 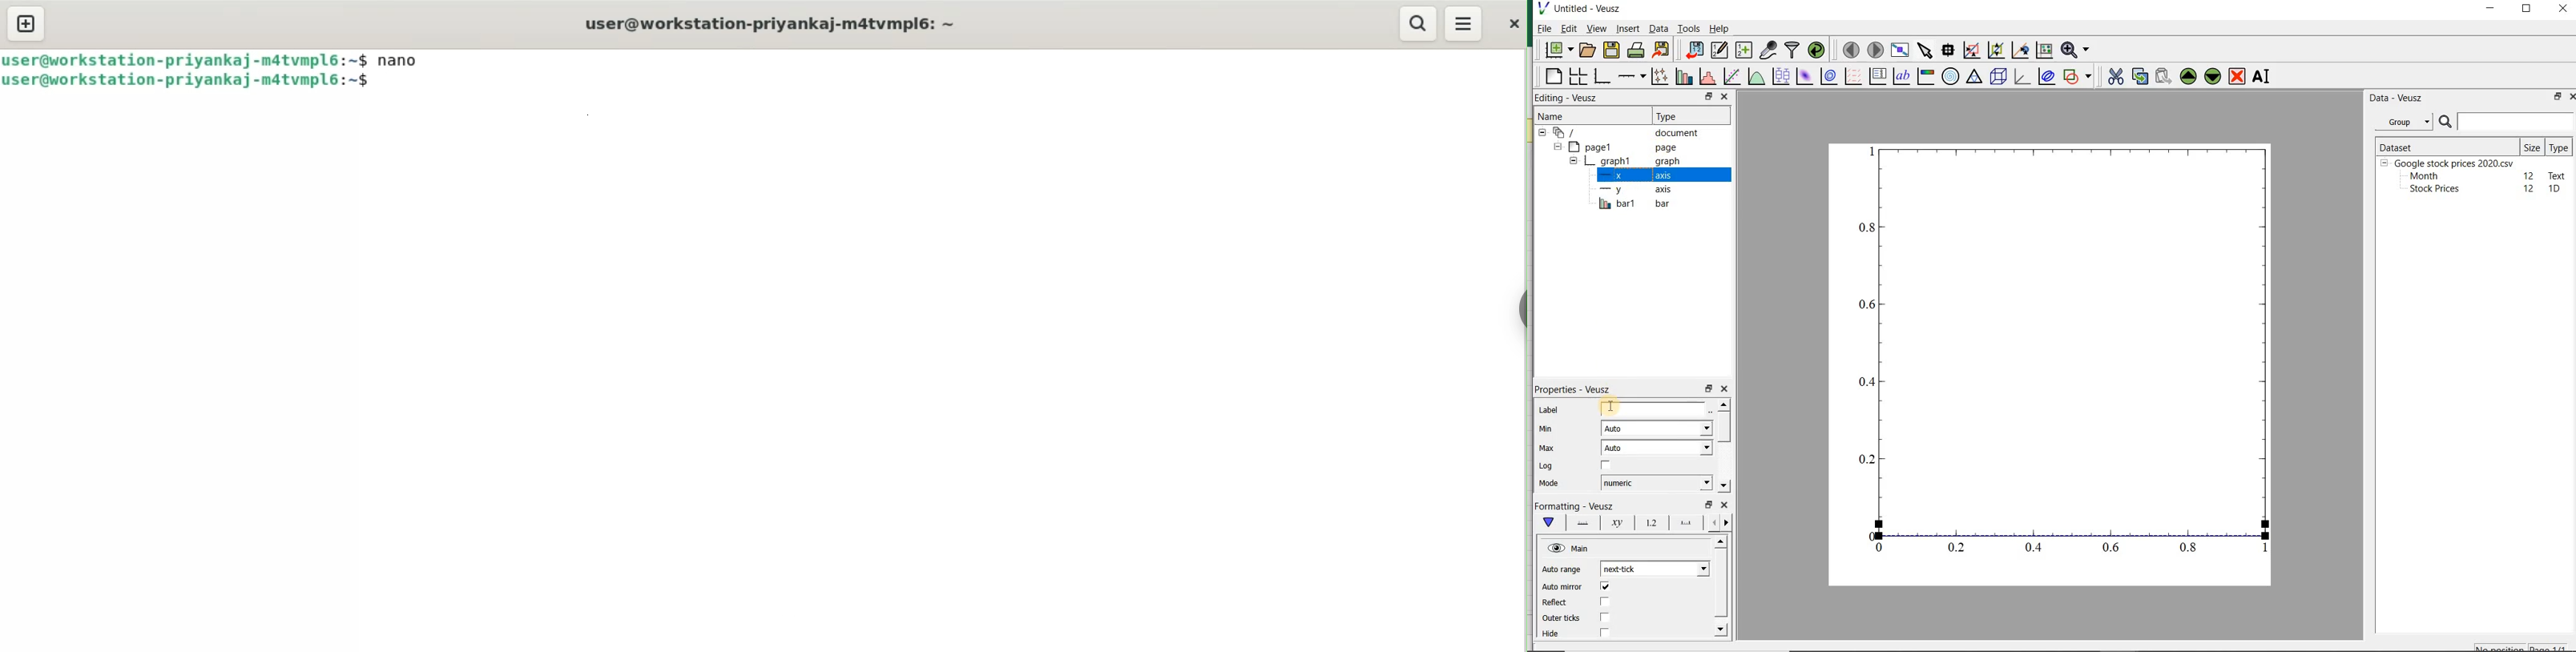 I want to click on Formatting - Veusz, so click(x=1578, y=505).